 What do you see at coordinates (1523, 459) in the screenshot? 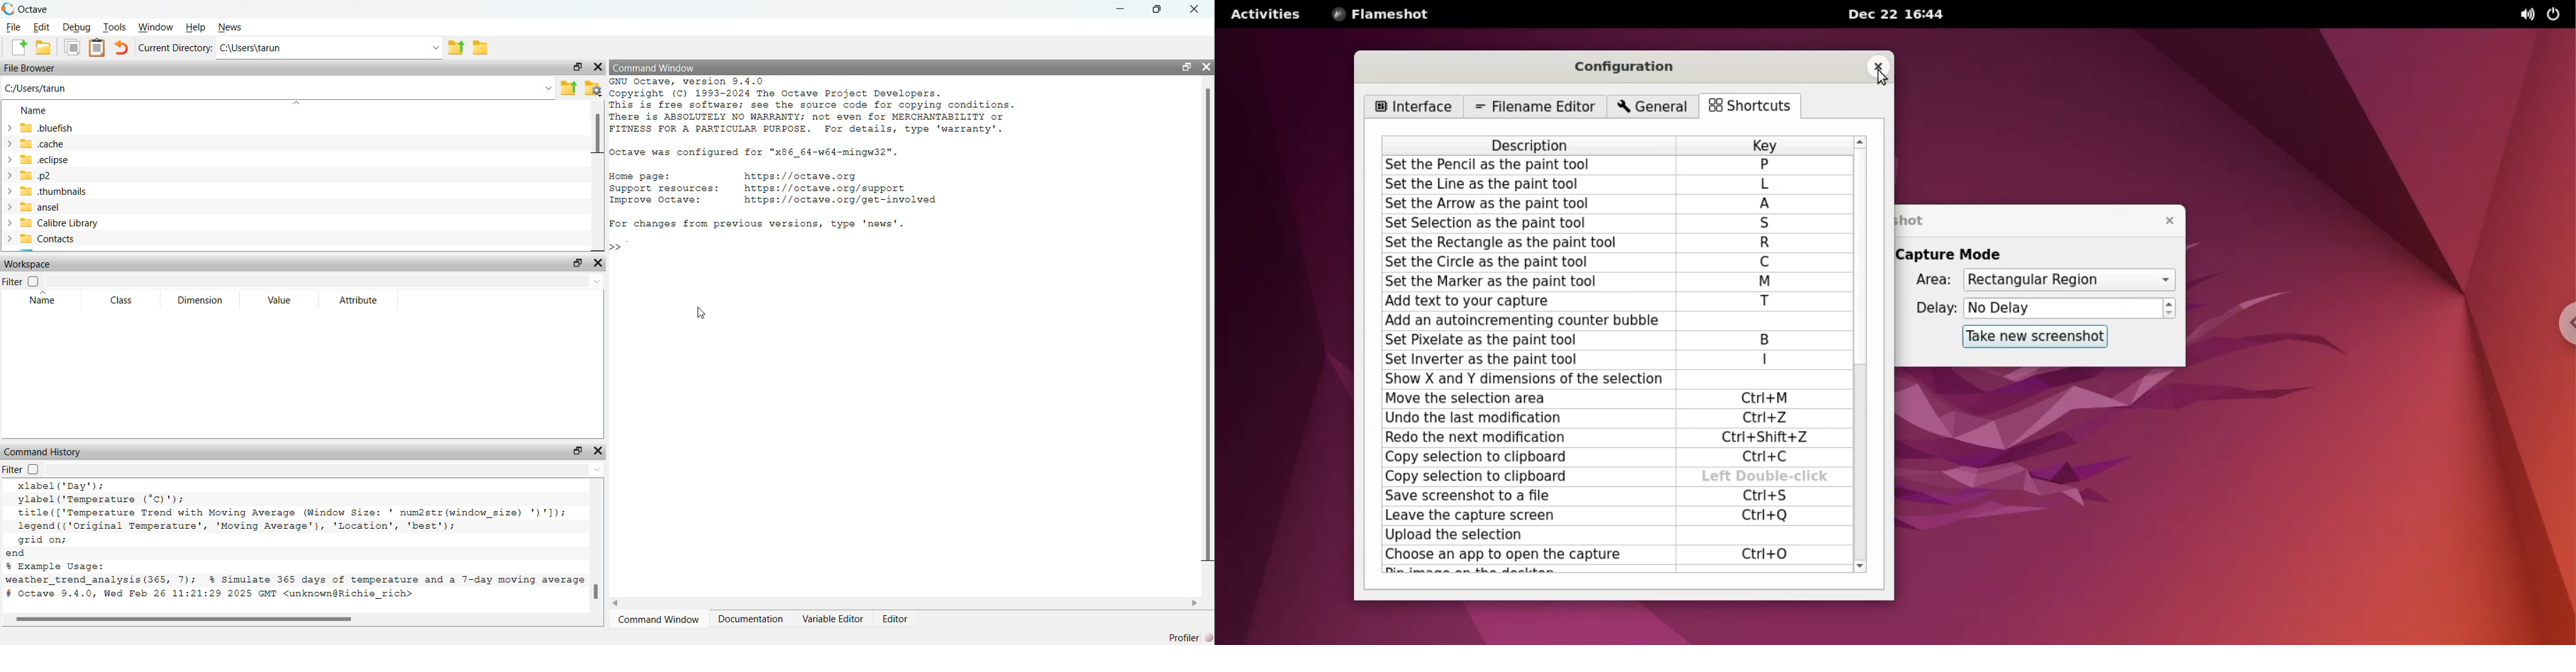
I see `copy selection to clipboard ` at bounding box center [1523, 459].